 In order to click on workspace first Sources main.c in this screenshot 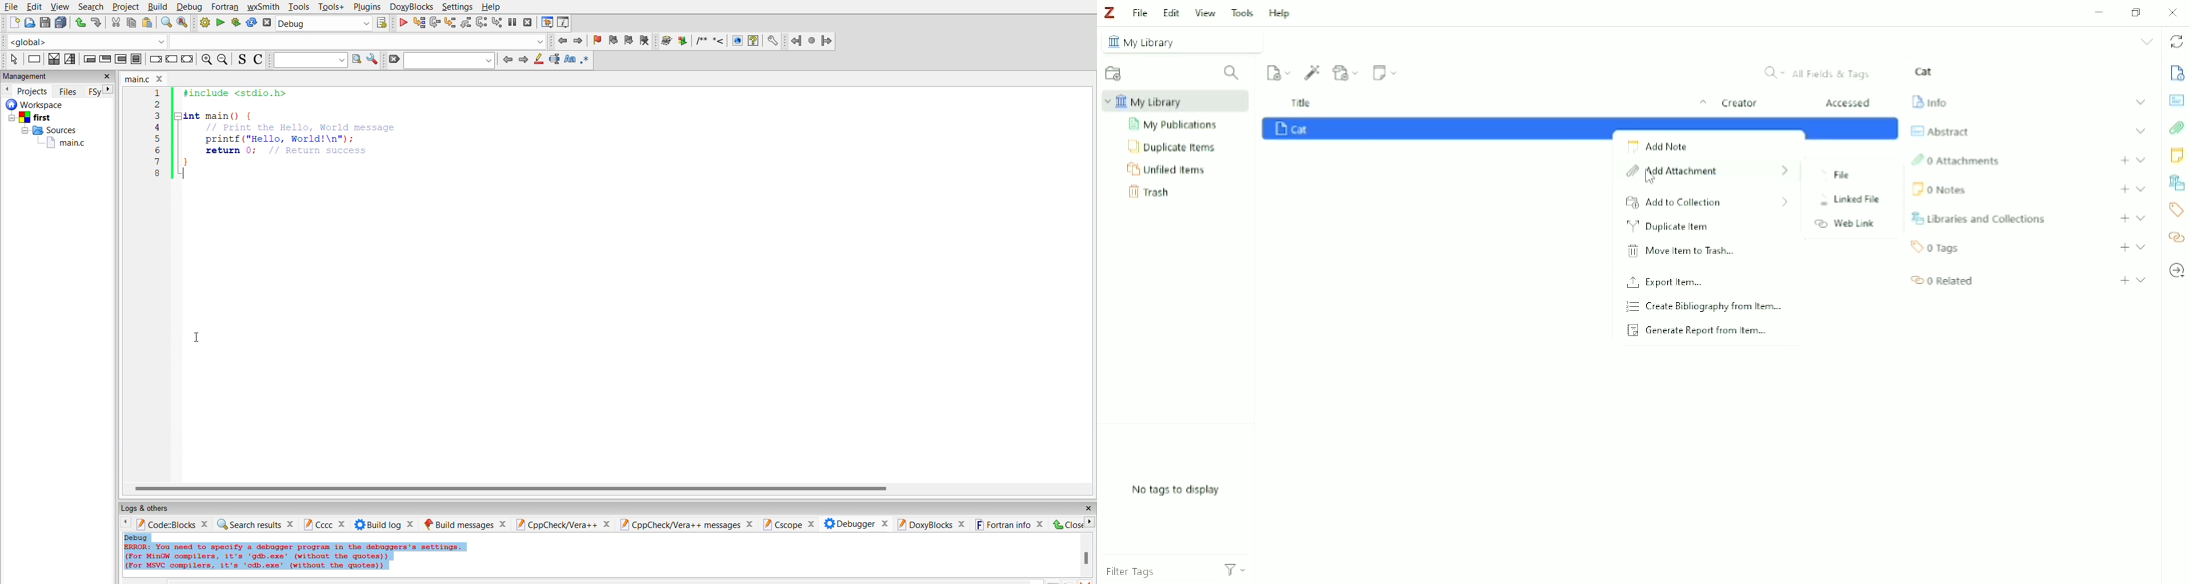, I will do `click(51, 125)`.